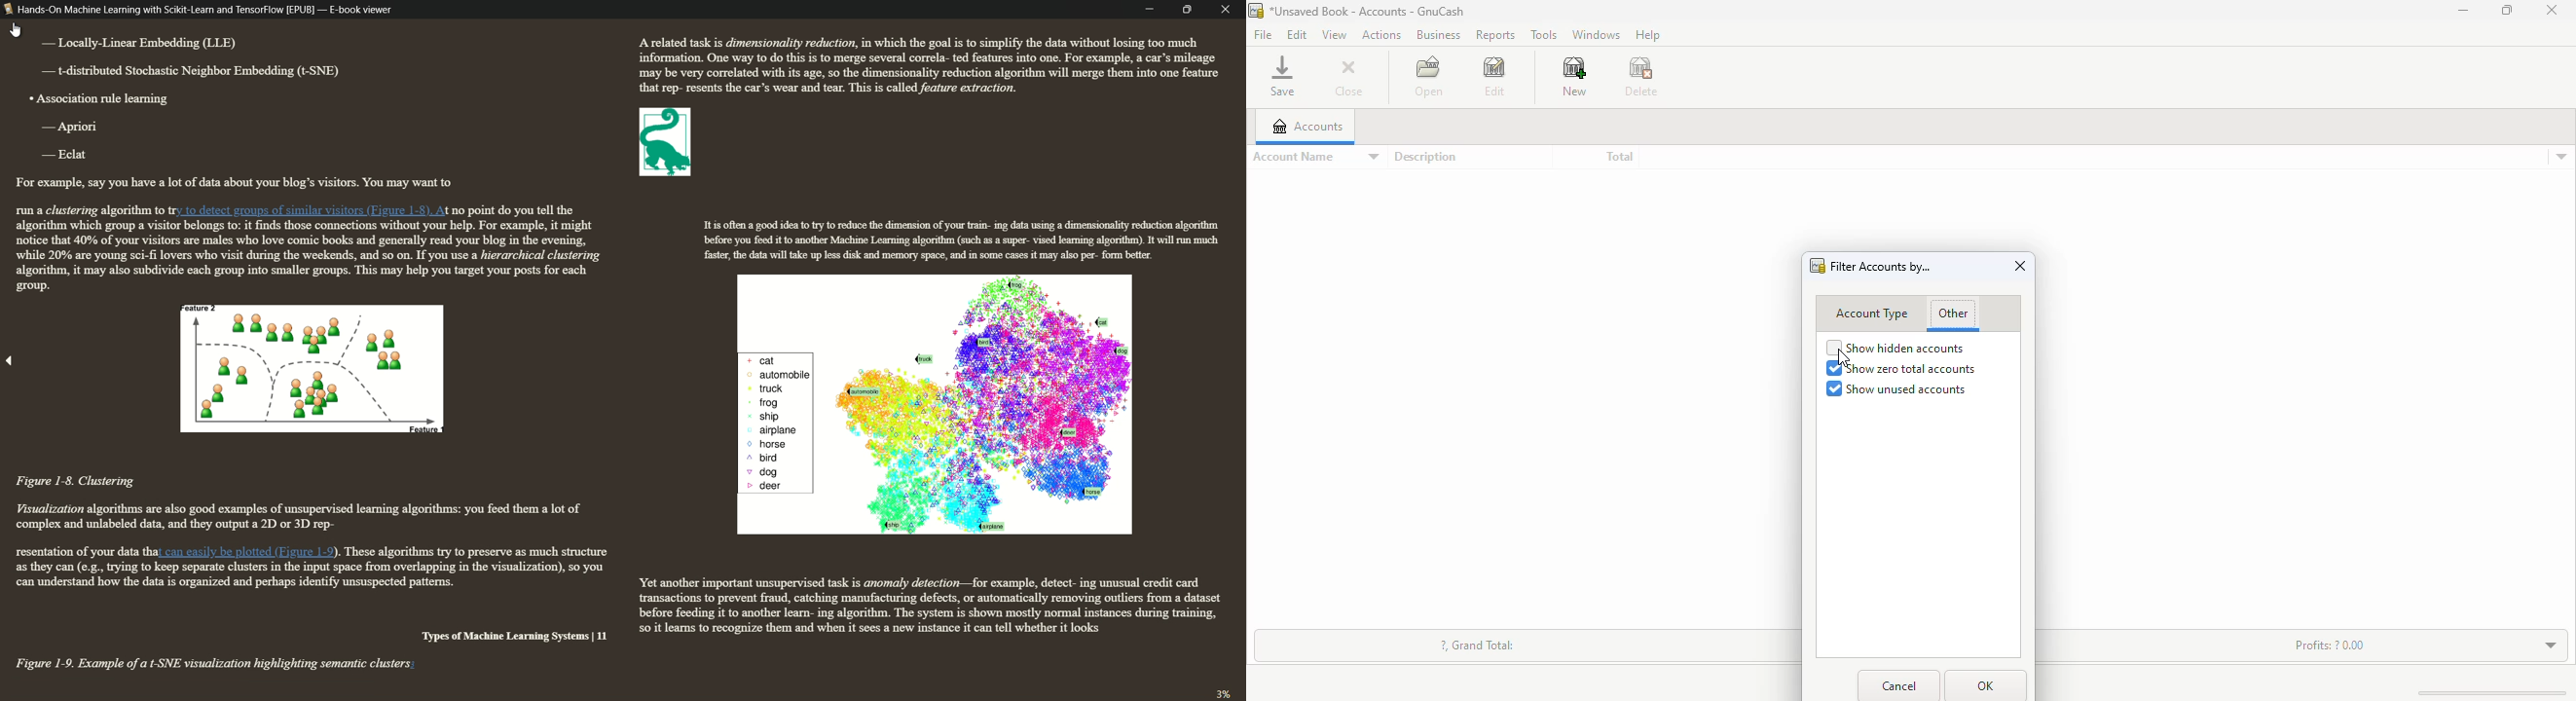 The height and width of the screenshot is (728, 2576). Describe the element at coordinates (1494, 36) in the screenshot. I see `reports` at that location.